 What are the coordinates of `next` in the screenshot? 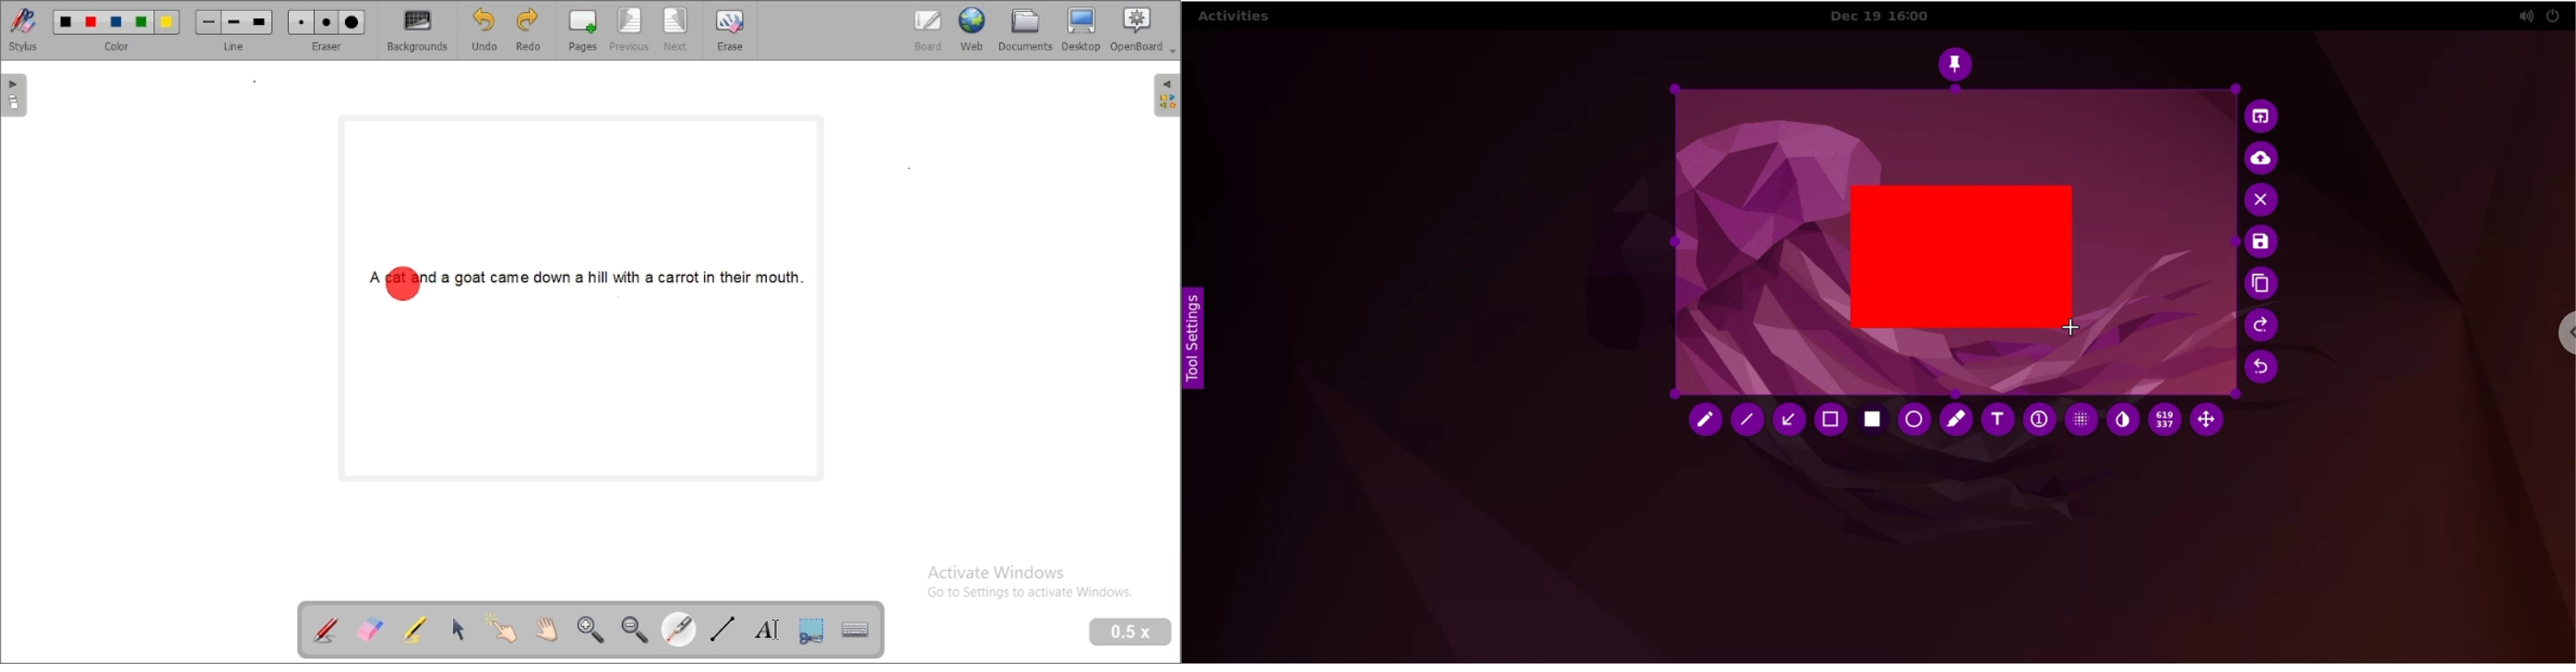 It's located at (677, 30).